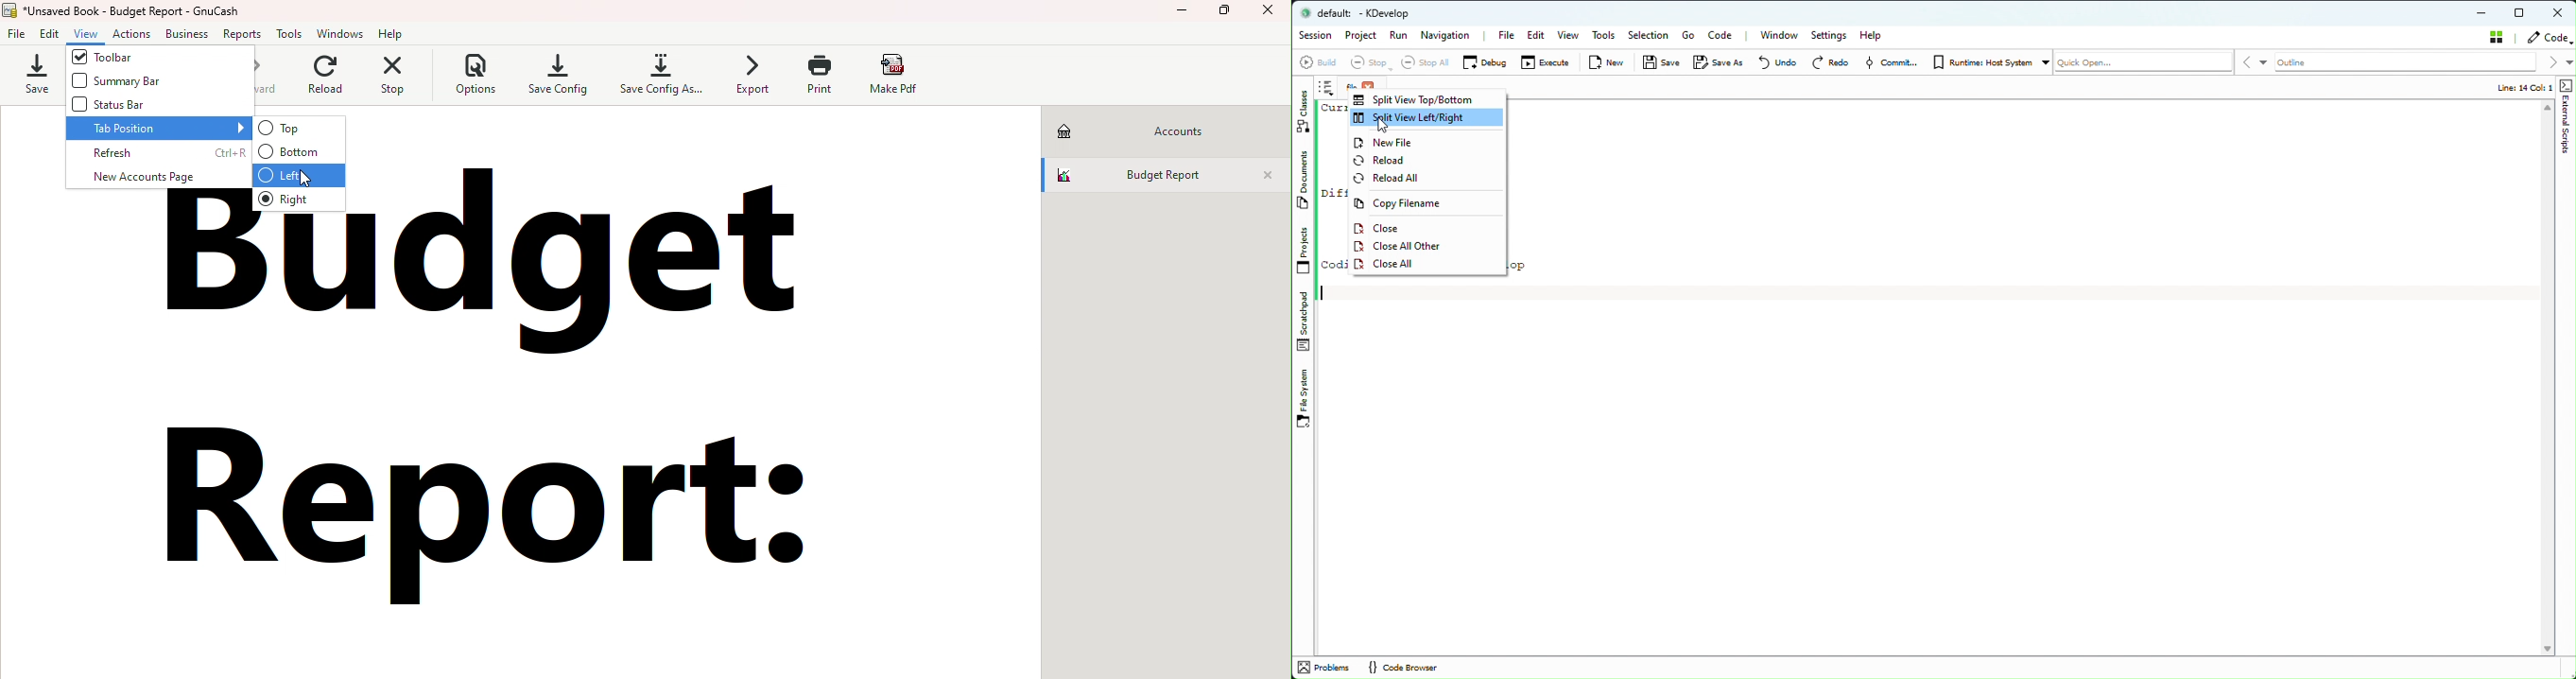 The width and height of the screenshot is (2576, 700). Describe the element at coordinates (893, 76) in the screenshot. I see `Make pdf` at that location.